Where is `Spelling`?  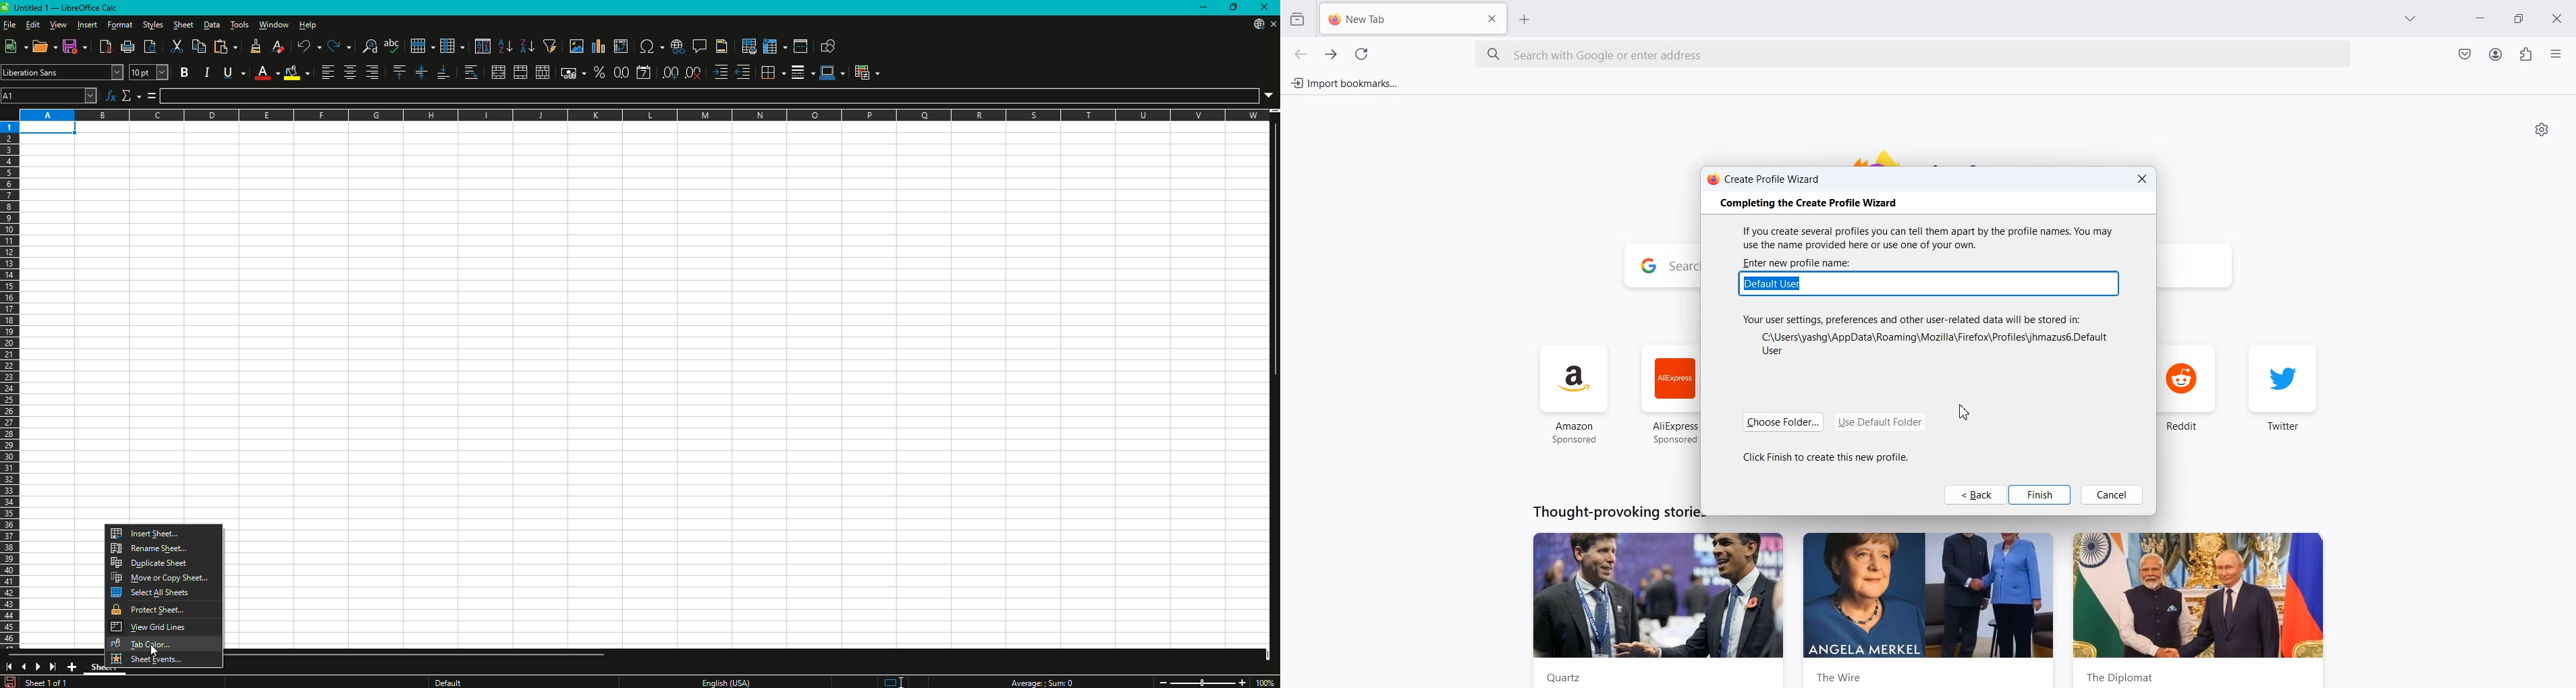 Spelling is located at coordinates (393, 46).